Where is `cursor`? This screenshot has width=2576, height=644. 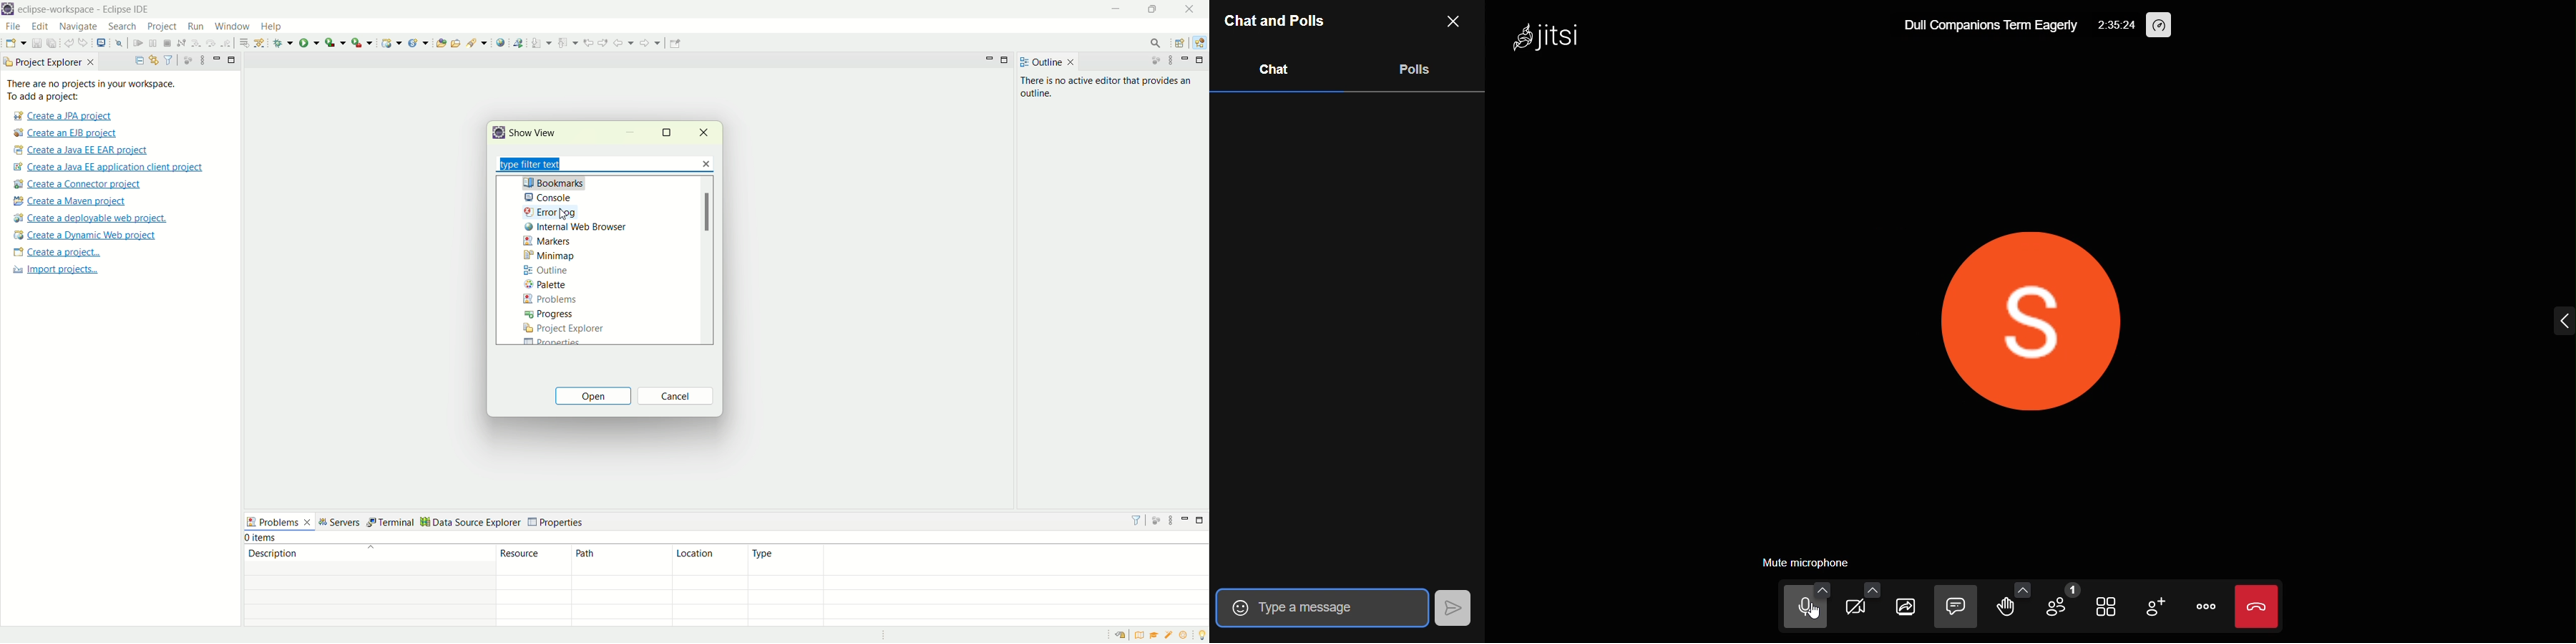 cursor is located at coordinates (1810, 619).